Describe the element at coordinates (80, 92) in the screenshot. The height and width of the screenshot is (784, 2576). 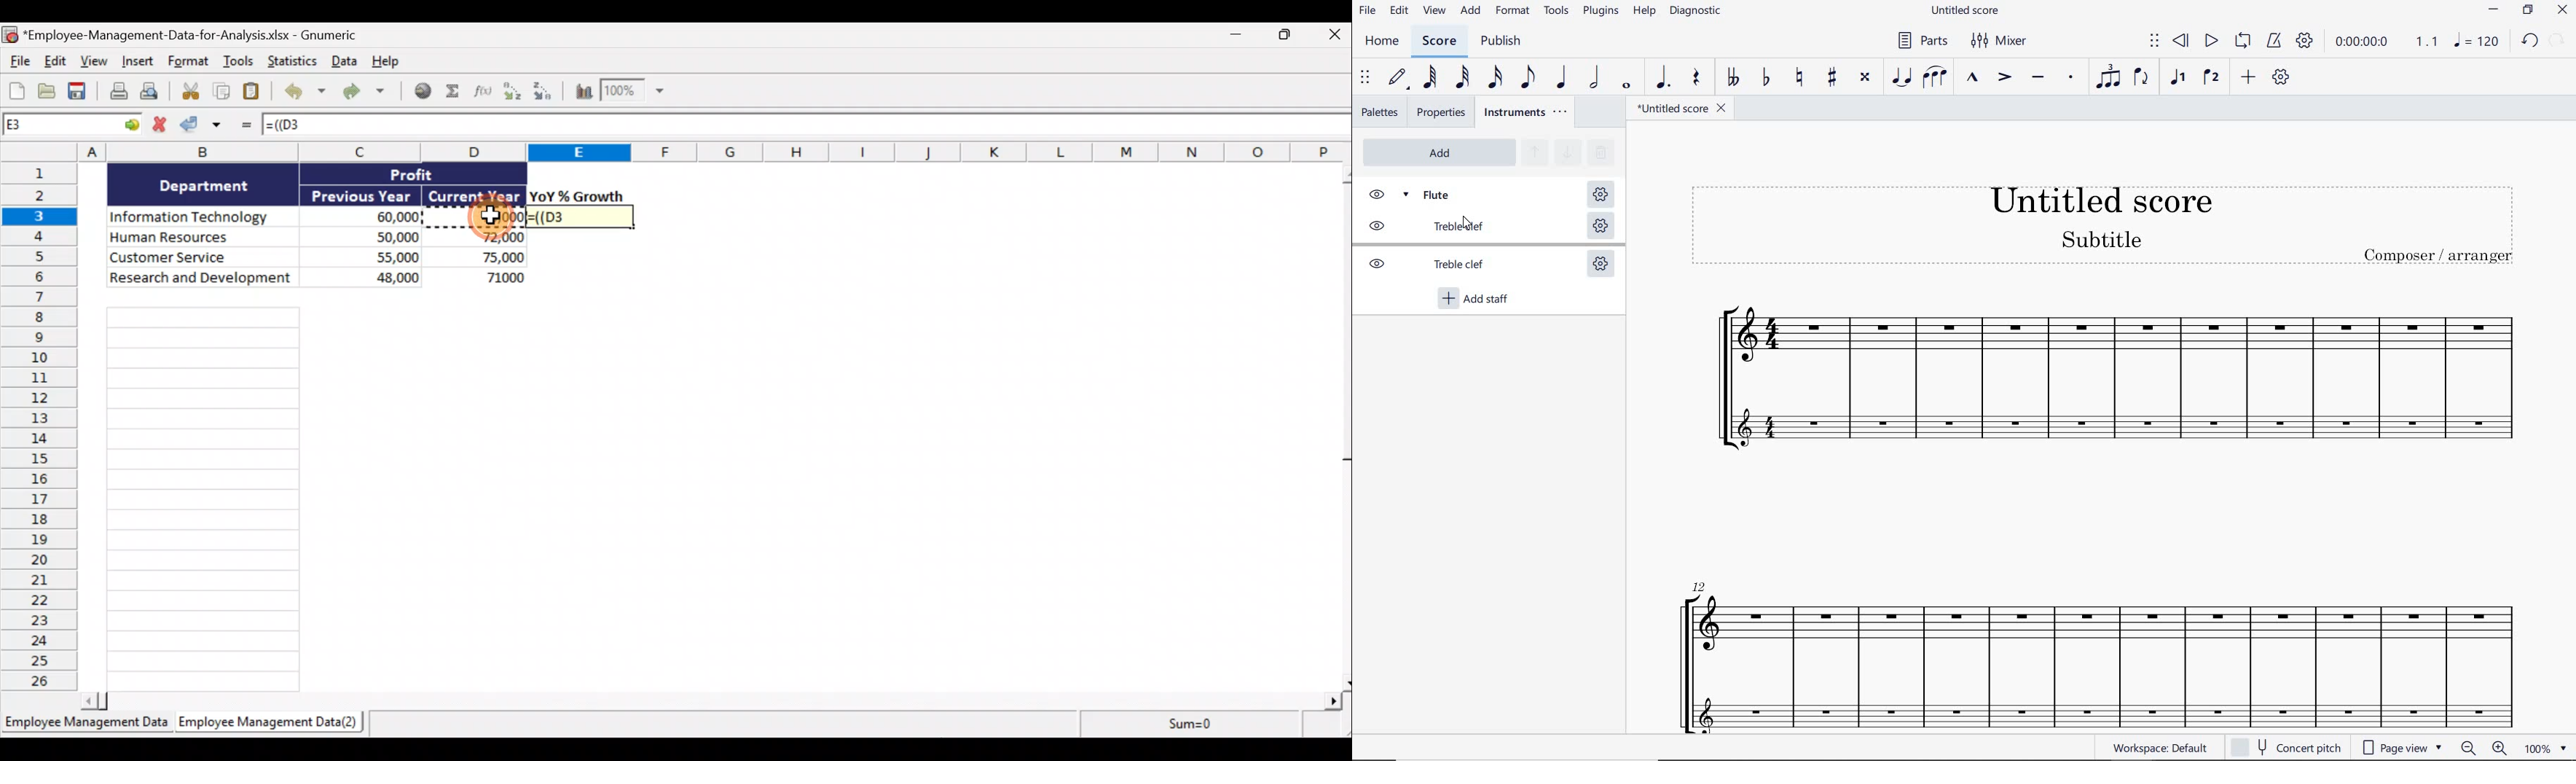
I see `Save the current workbook` at that location.